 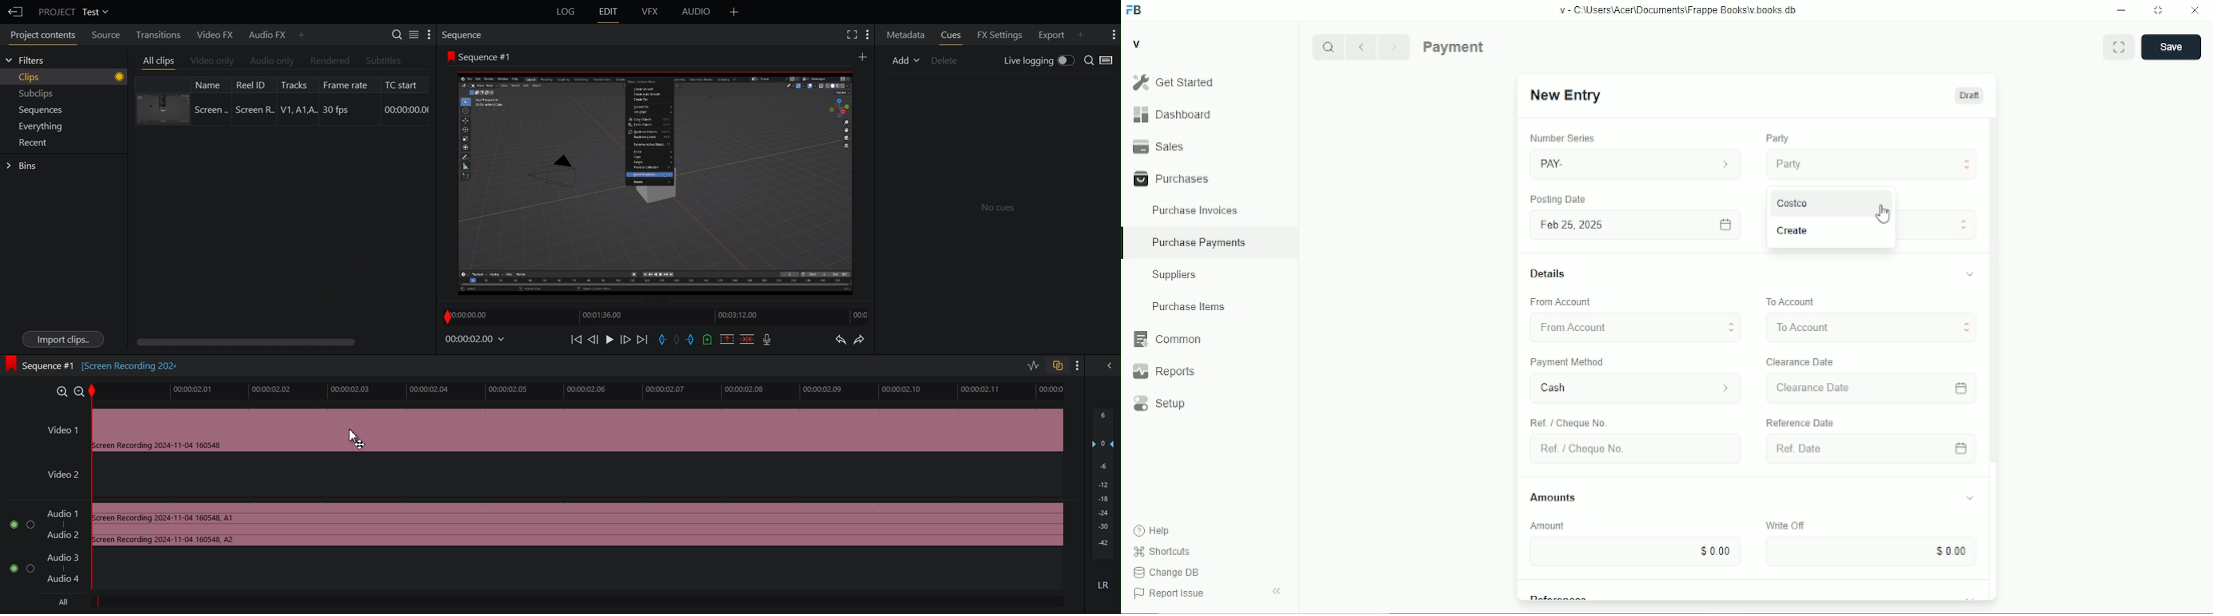 What do you see at coordinates (14, 10) in the screenshot?
I see `Back` at bounding box center [14, 10].